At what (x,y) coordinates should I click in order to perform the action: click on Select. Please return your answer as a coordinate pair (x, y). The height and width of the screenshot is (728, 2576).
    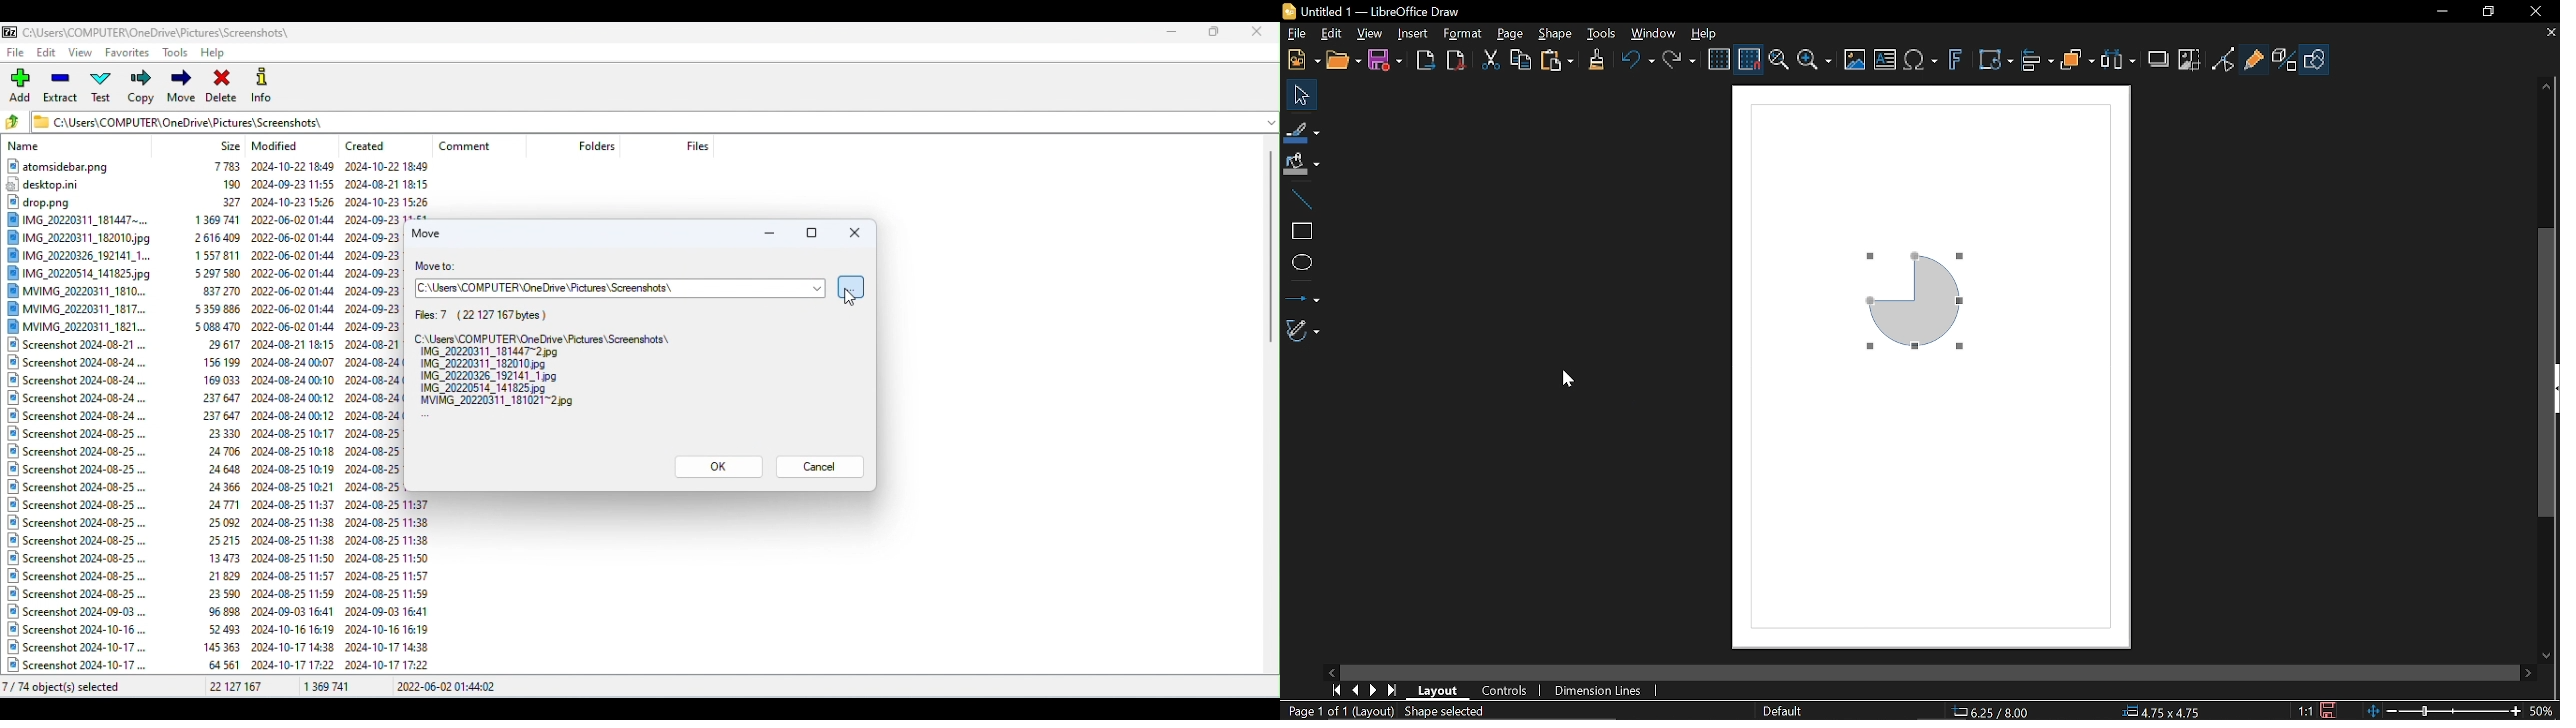
    Looking at the image, I should click on (1302, 96).